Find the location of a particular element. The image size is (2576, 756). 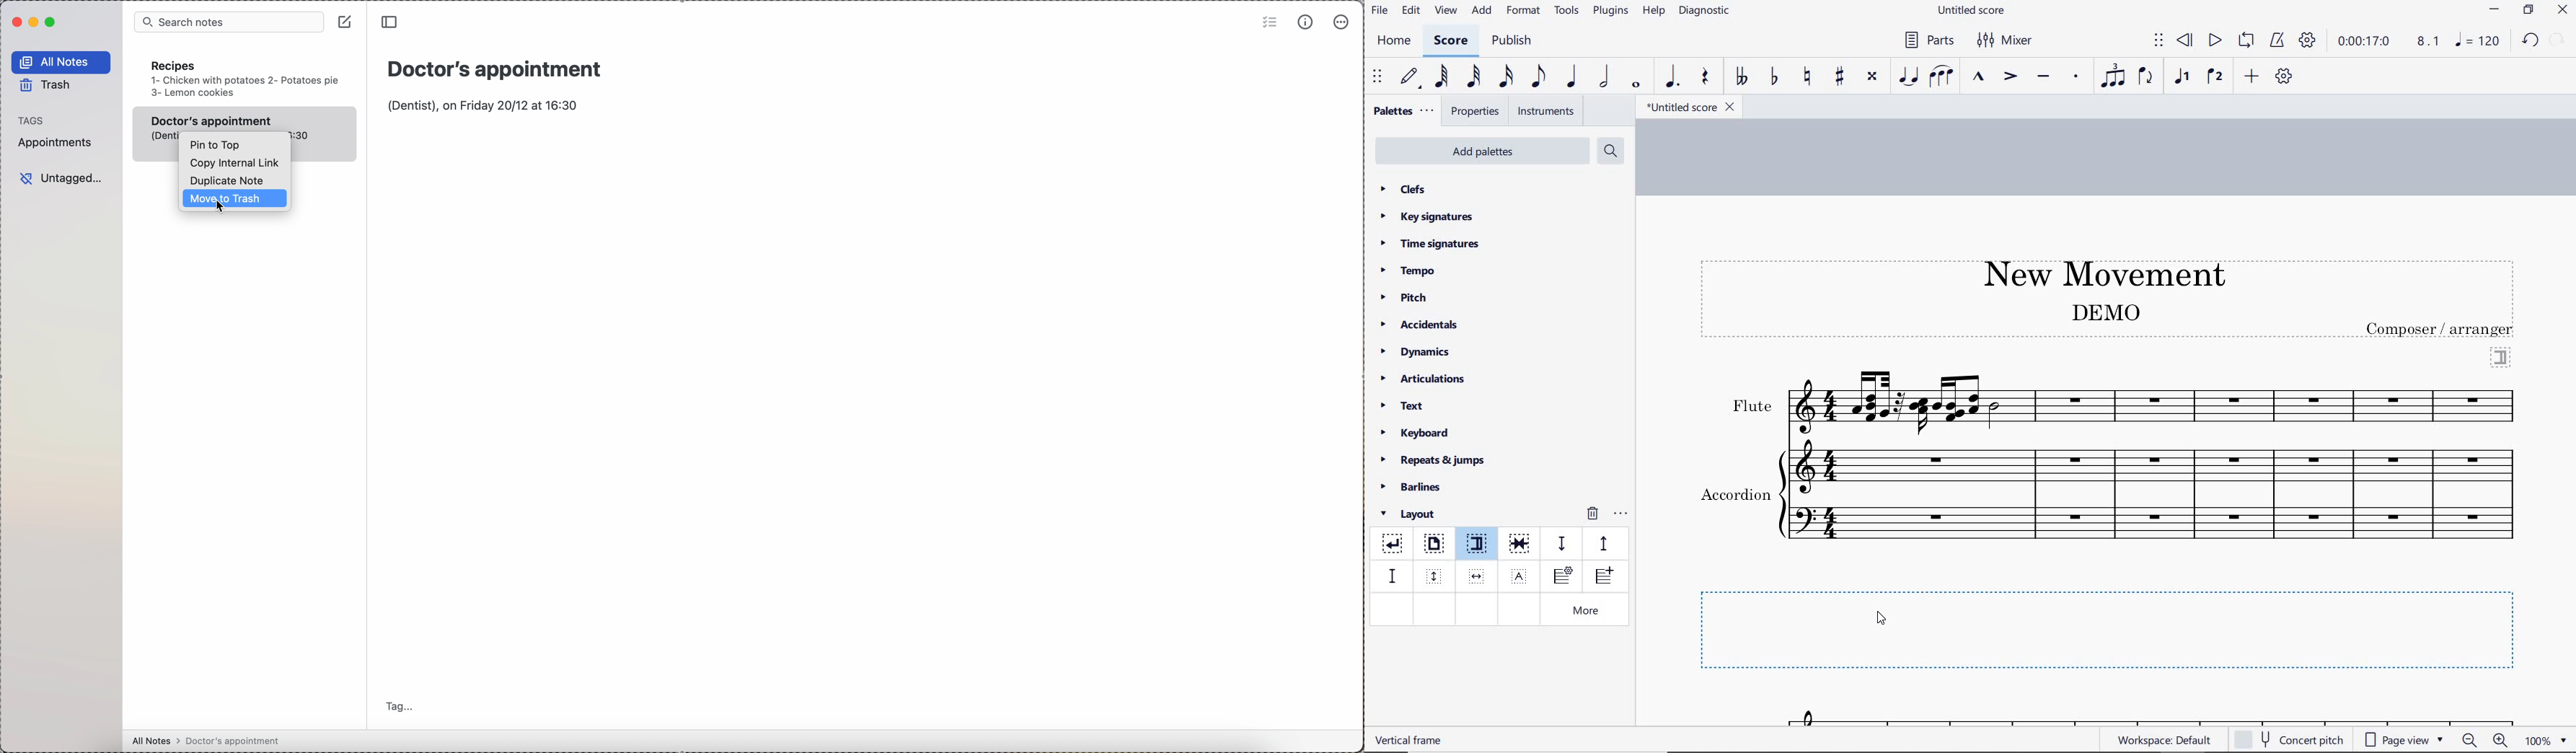

16th note is located at coordinates (1507, 77).